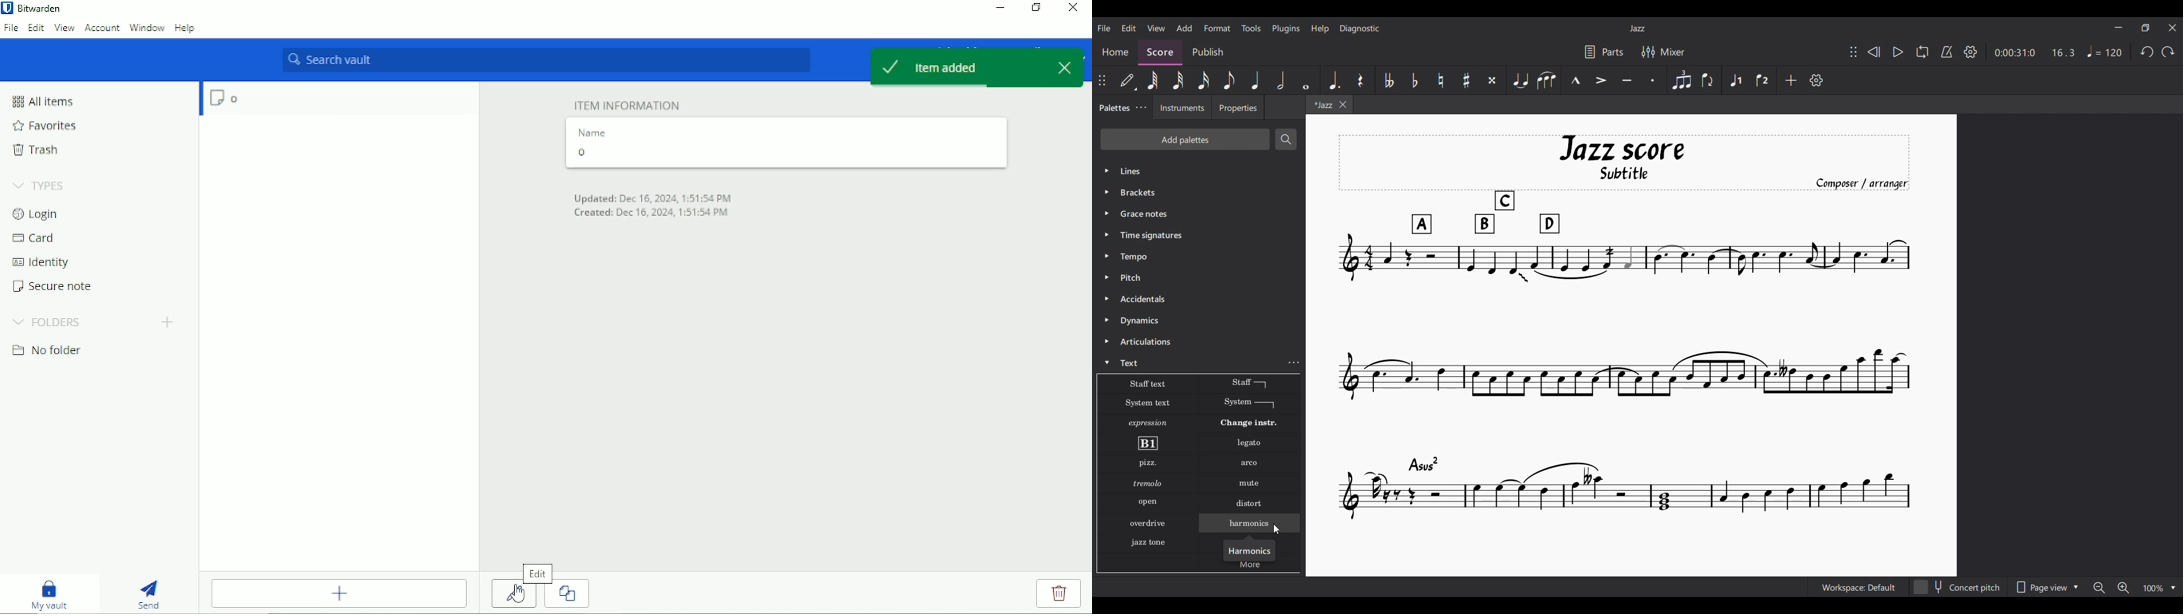 This screenshot has width=2184, height=616. I want to click on Voice 1, so click(1736, 80).